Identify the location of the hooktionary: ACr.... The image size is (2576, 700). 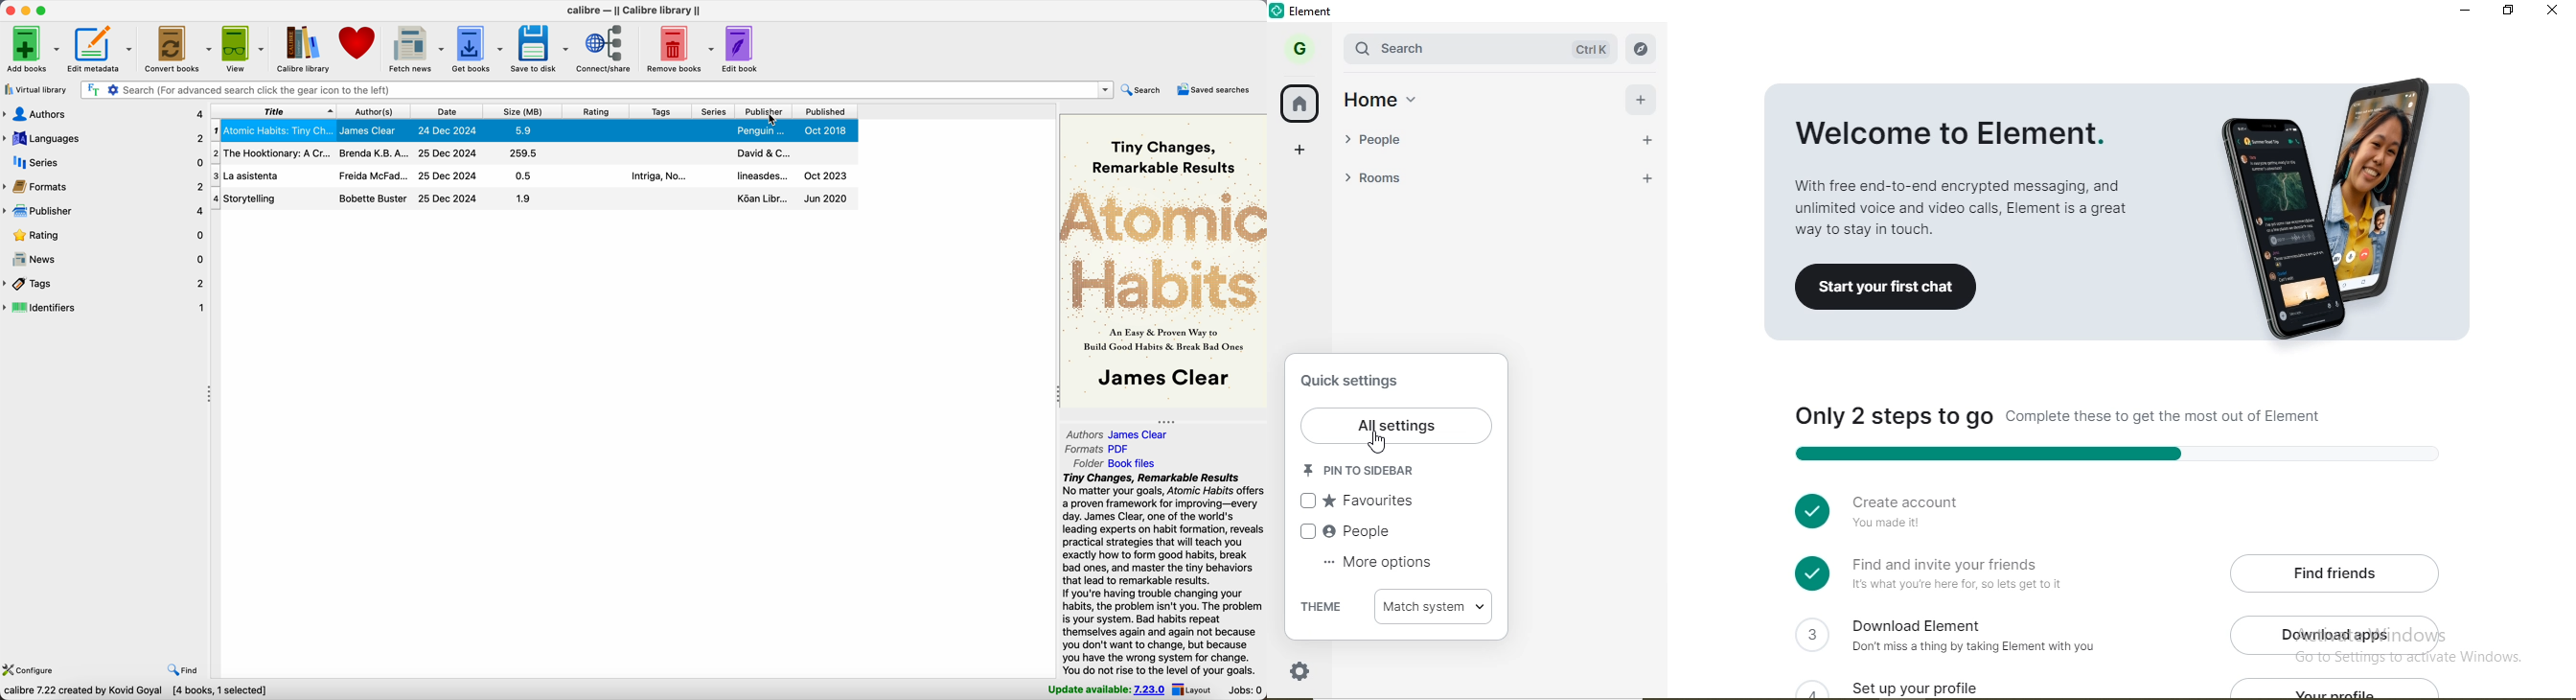
(278, 153).